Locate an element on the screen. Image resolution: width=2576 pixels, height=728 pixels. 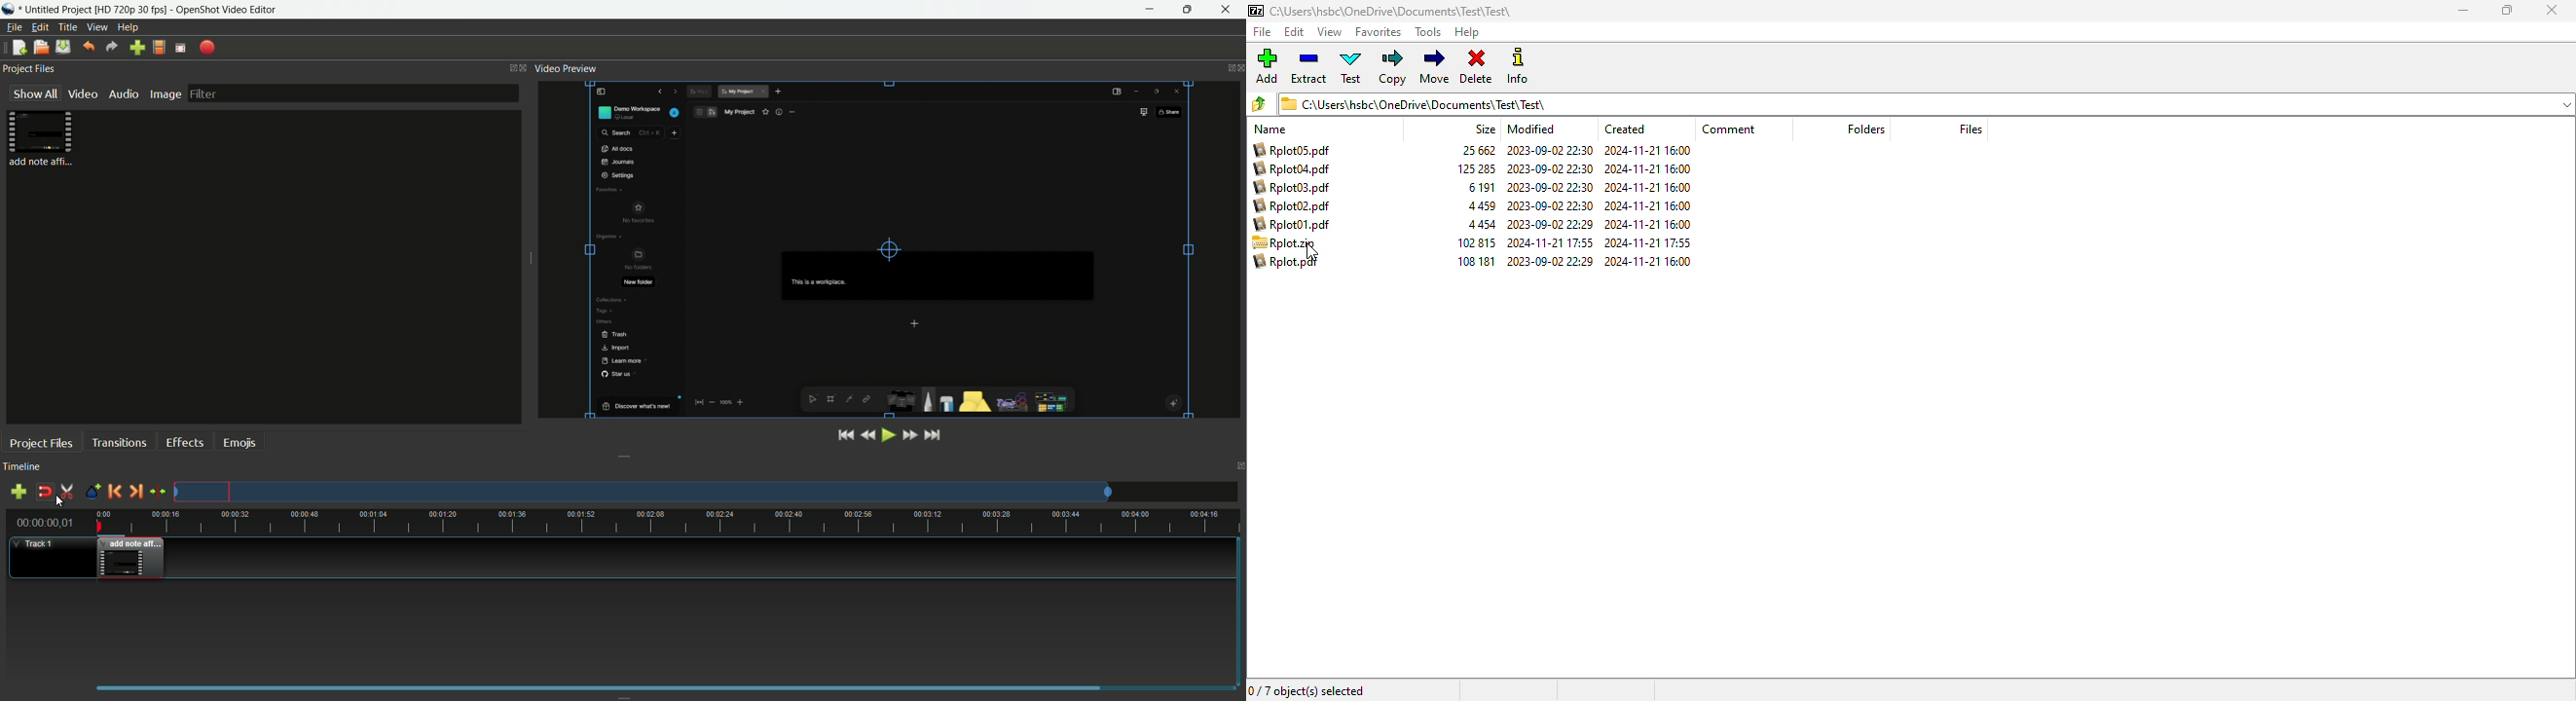
2023-09-02 22:29 is located at coordinates (1551, 261).